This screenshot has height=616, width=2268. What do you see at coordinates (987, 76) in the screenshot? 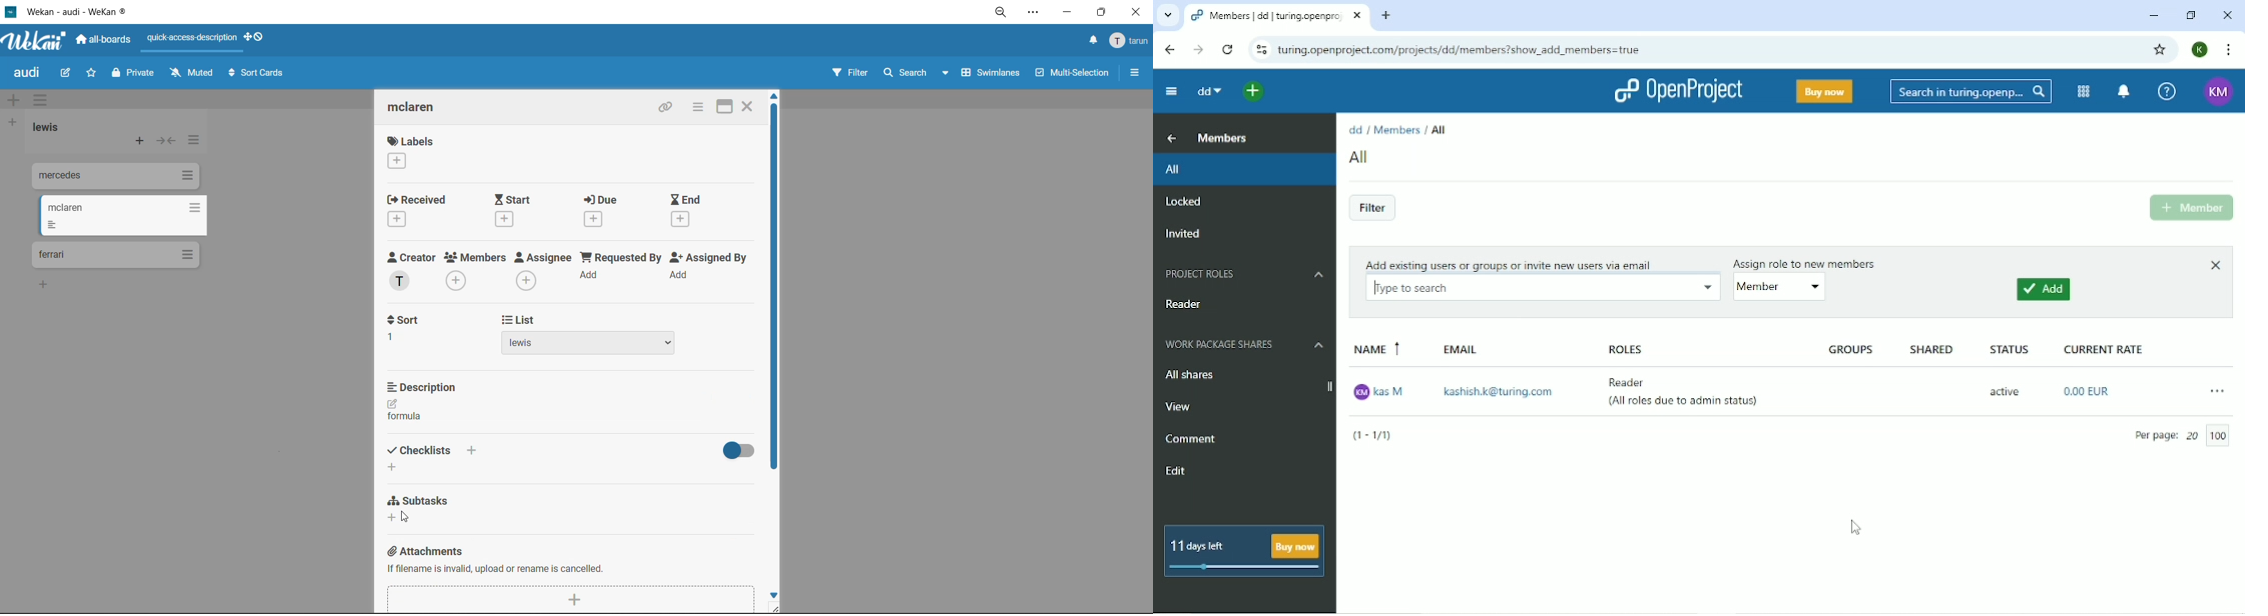
I see `swimlanes` at bounding box center [987, 76].